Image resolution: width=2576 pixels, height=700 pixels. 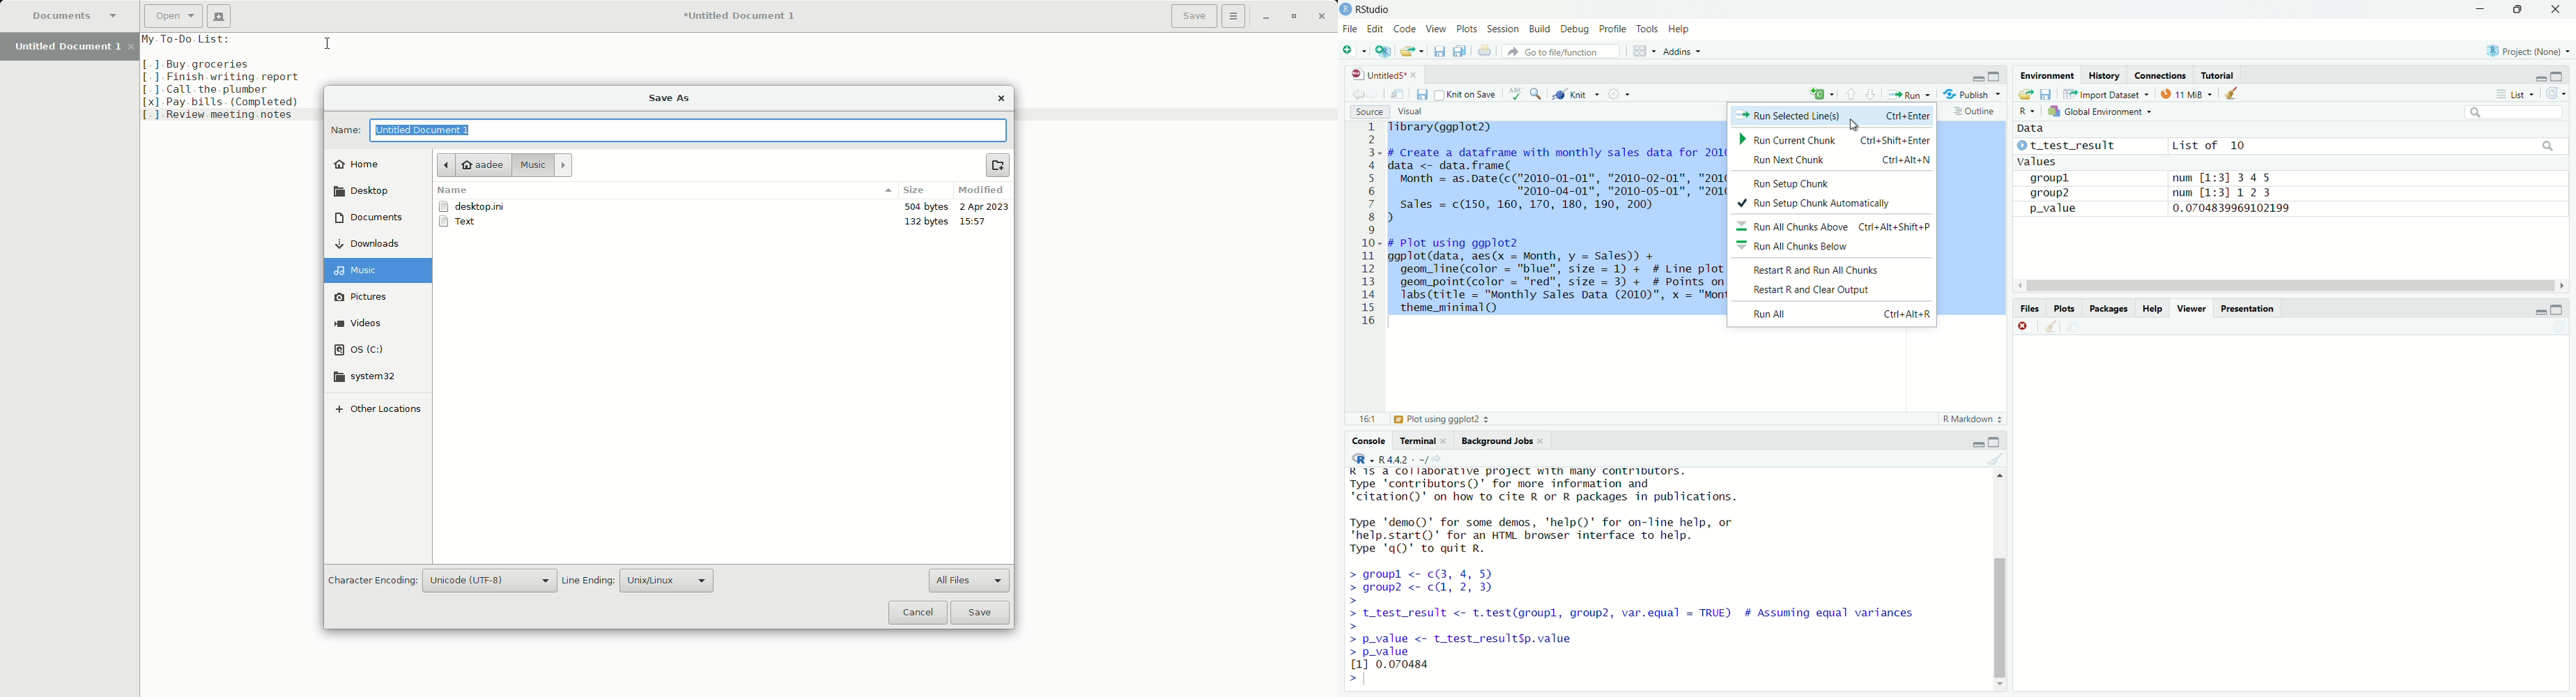 I want to click on minimise, so click(x=2560, y=309).